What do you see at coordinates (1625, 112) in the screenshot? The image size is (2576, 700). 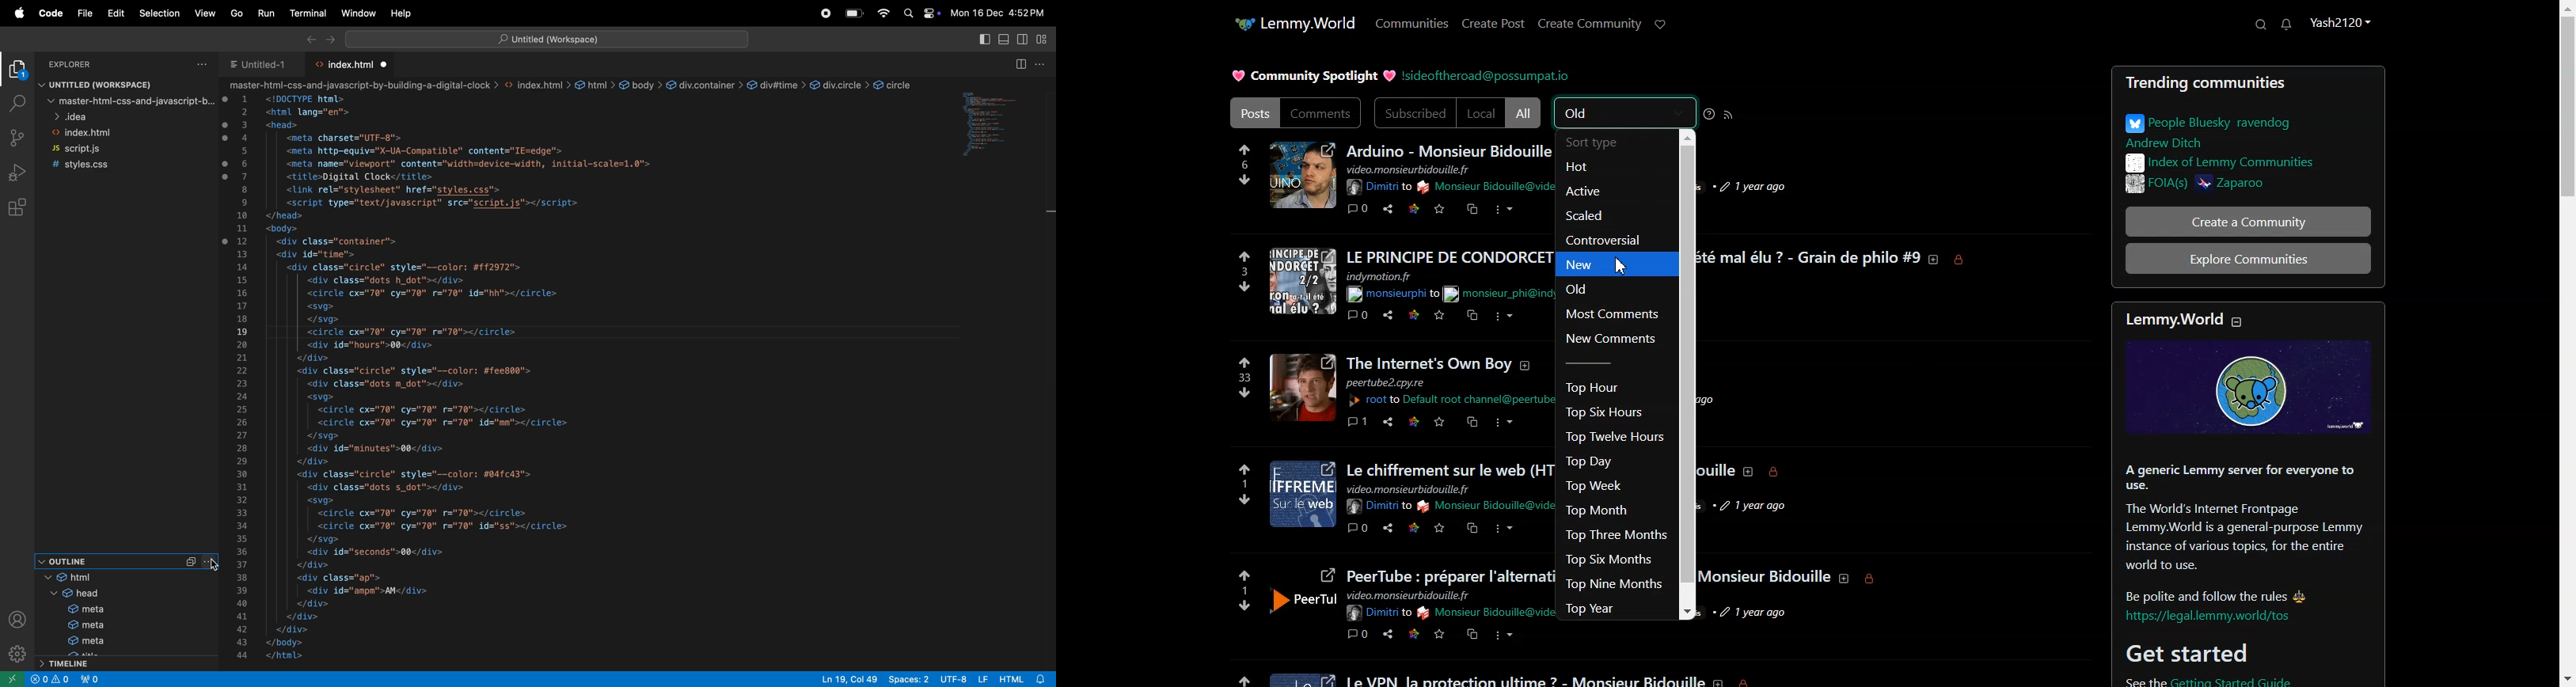 I see `Old` at bounding box center [1625, 112].